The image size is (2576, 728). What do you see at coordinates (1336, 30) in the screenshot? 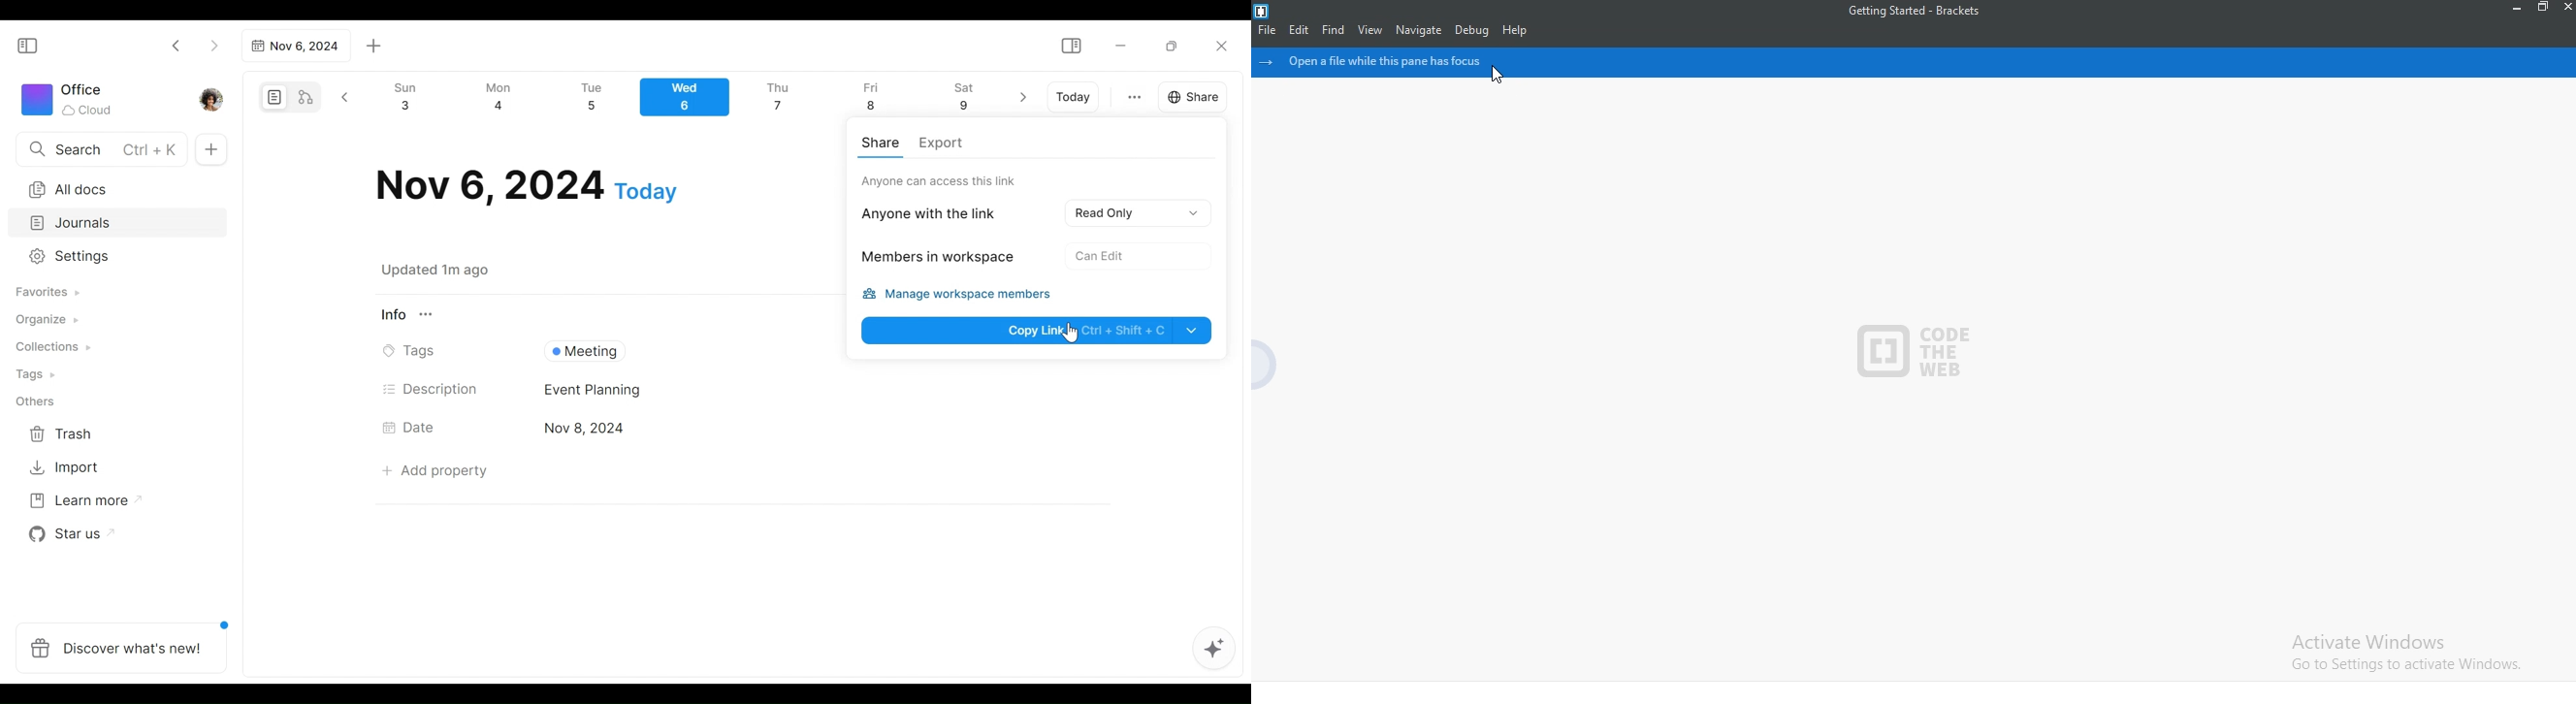
I see `Find` at bounding box center [1336, 30].